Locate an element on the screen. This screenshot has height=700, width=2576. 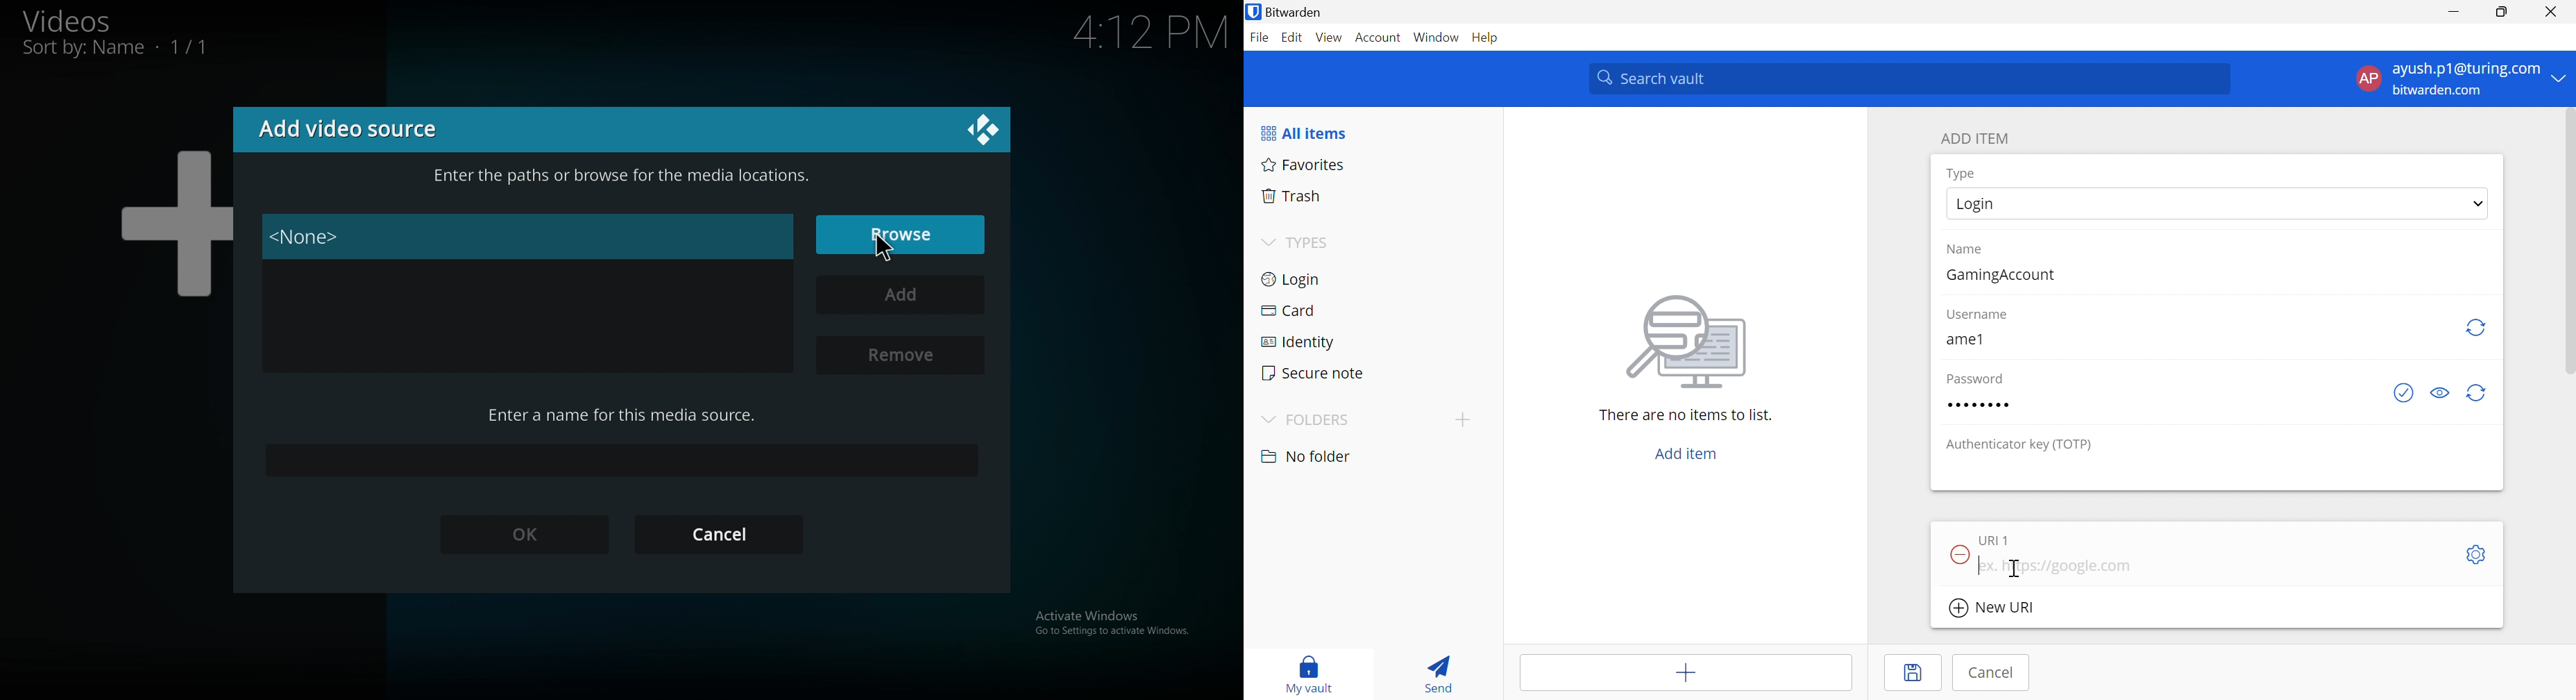
Drop Down is located at coordinates (2479, 203).